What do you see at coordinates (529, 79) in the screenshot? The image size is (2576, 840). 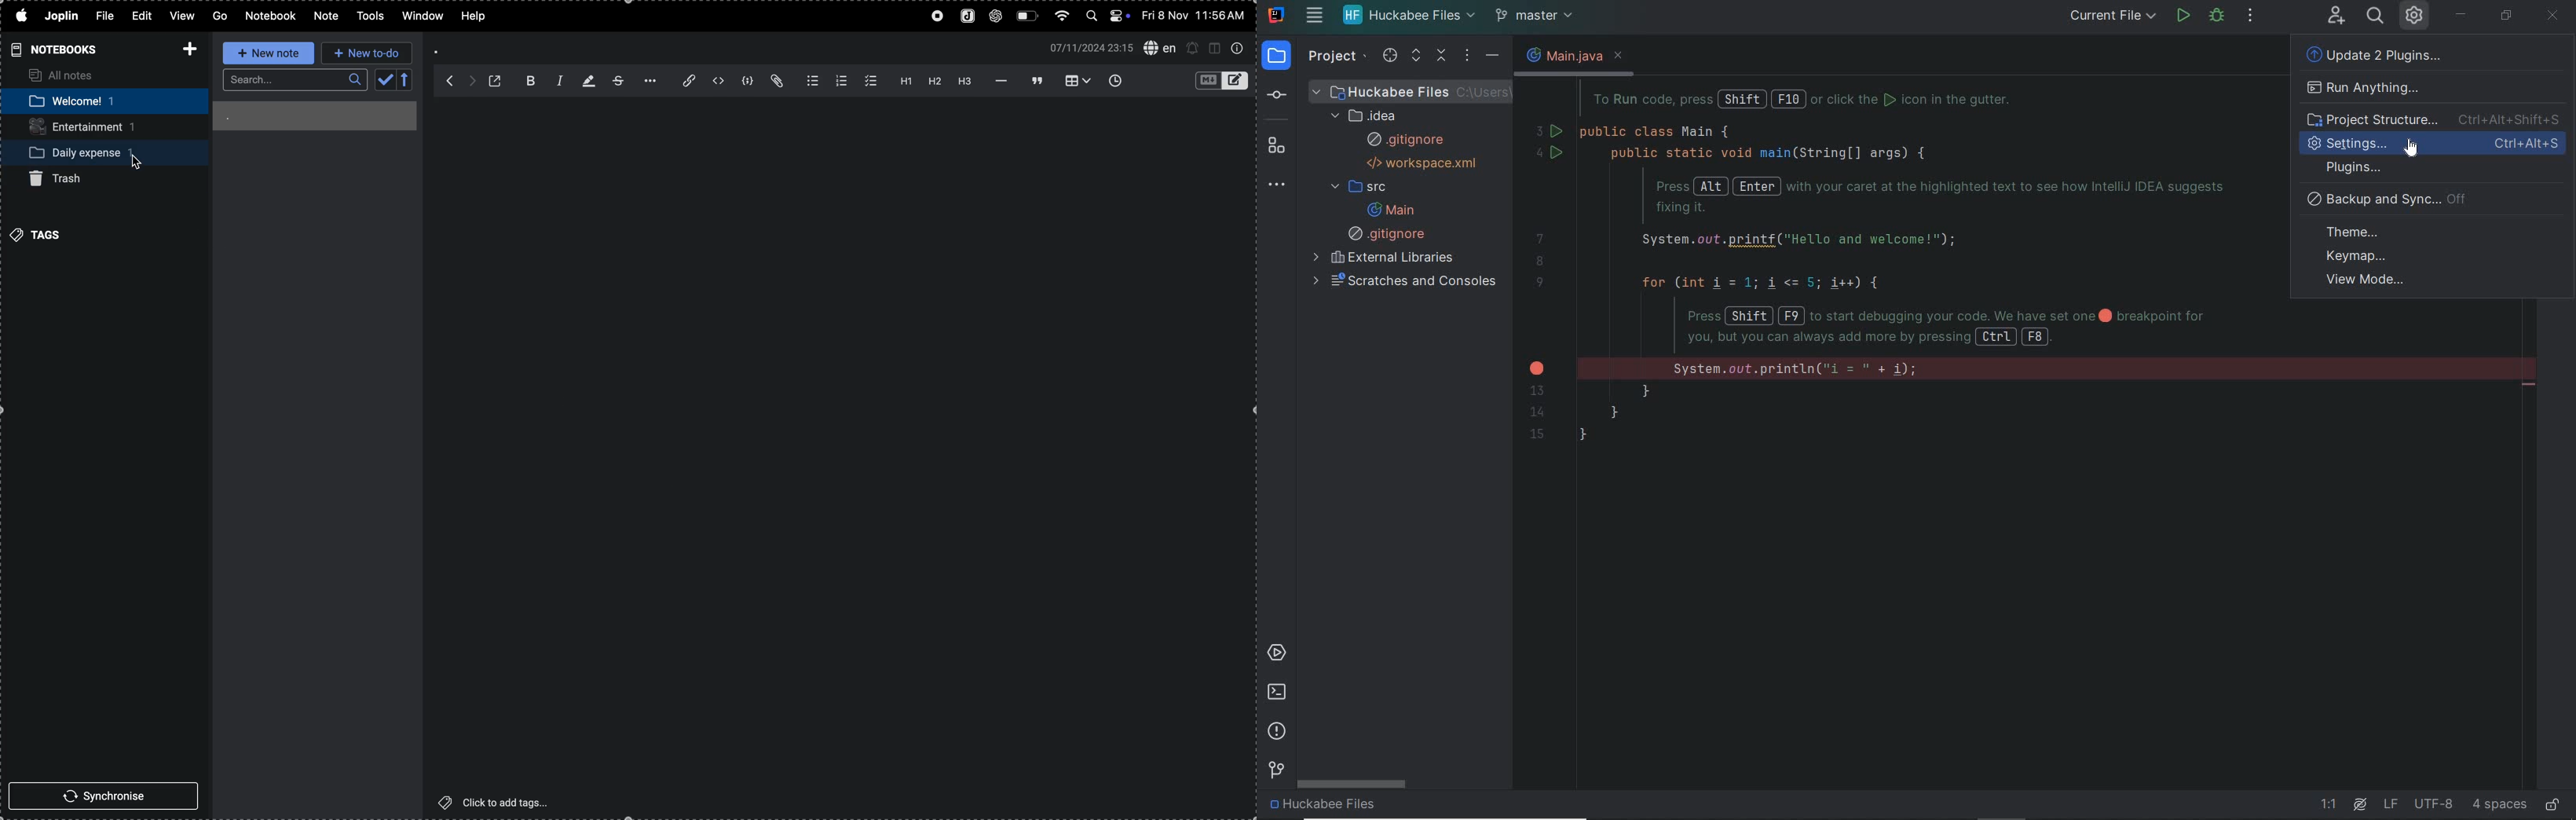 I see `bold` at bounding box center [529, 79].